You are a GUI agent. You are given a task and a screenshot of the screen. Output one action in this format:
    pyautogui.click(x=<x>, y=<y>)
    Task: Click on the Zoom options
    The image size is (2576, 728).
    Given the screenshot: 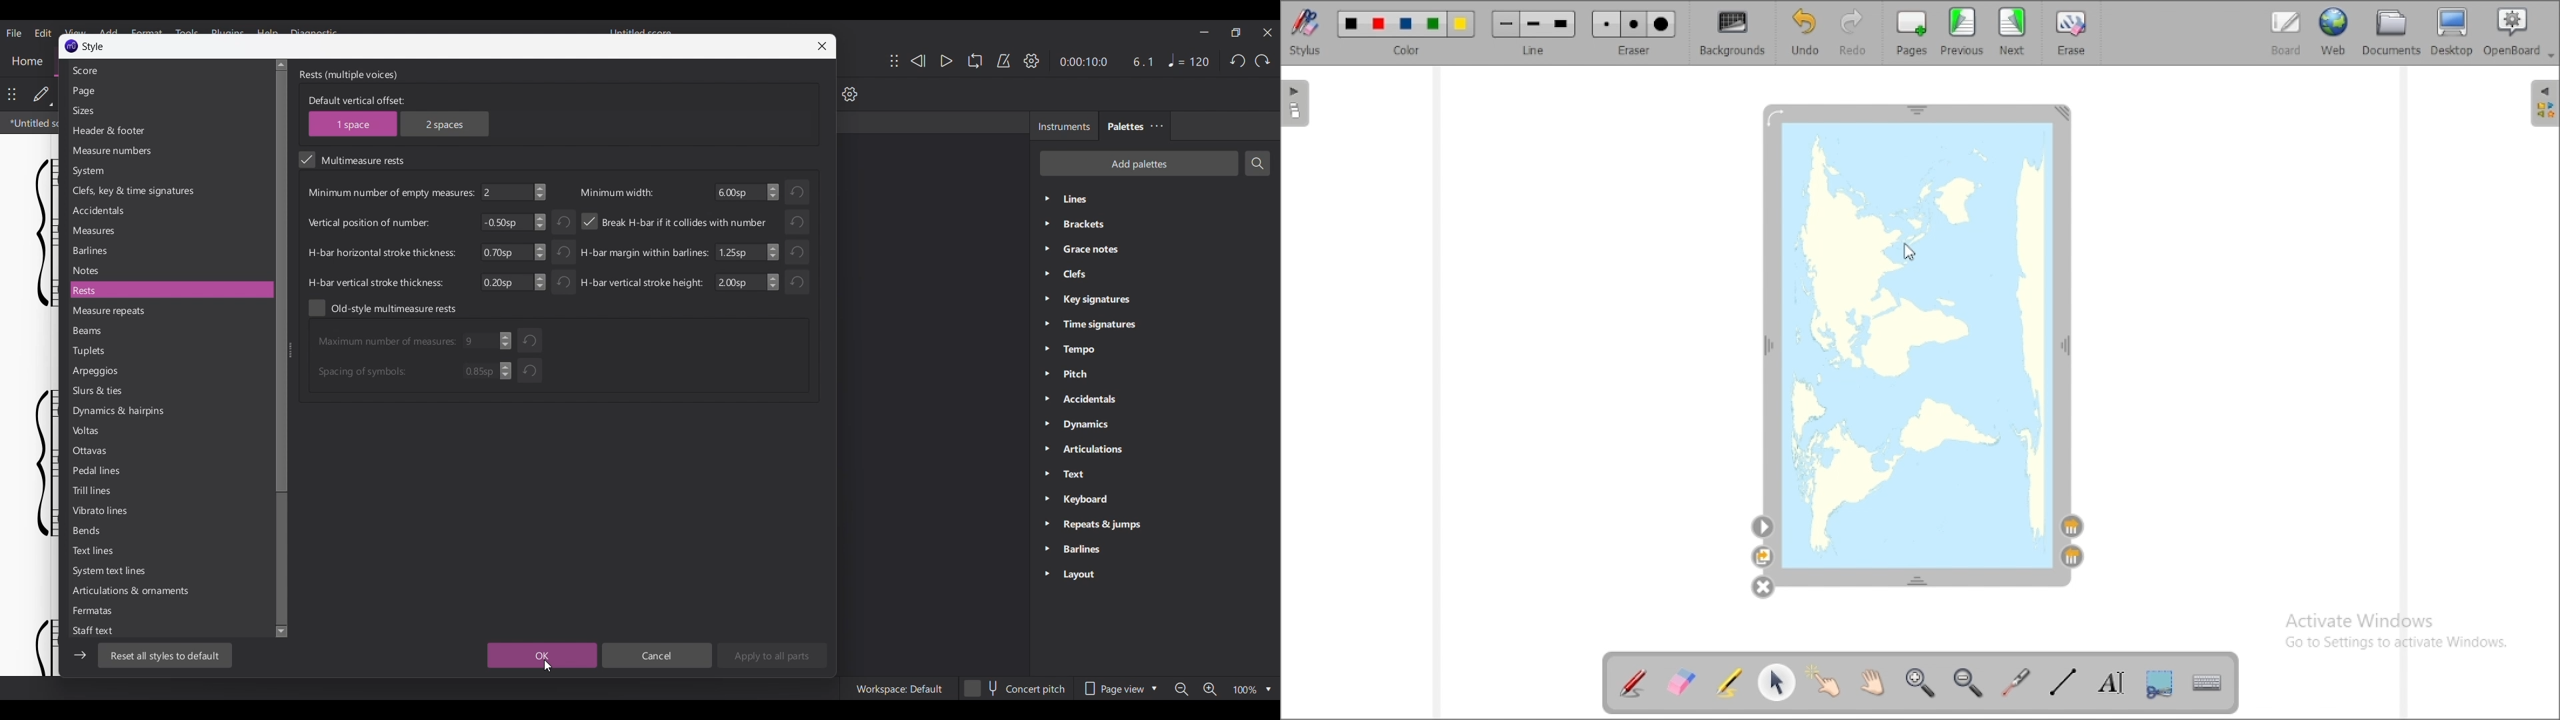 What is the action you would take?
    pyautogui.click(x=1268, y=689)
    